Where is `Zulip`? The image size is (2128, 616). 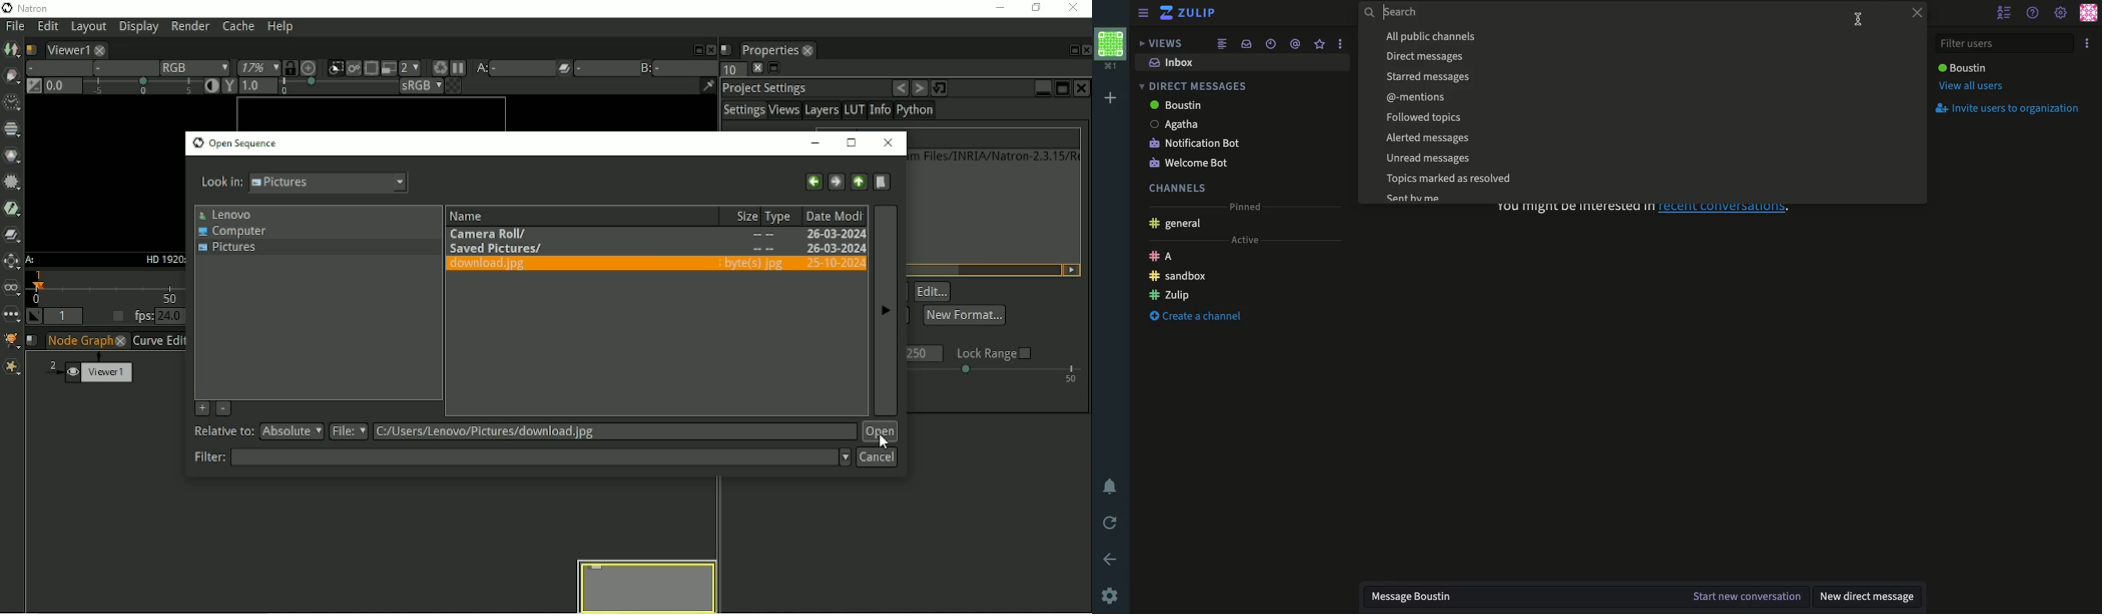
Zulip is located at coordinates (1190, 13).